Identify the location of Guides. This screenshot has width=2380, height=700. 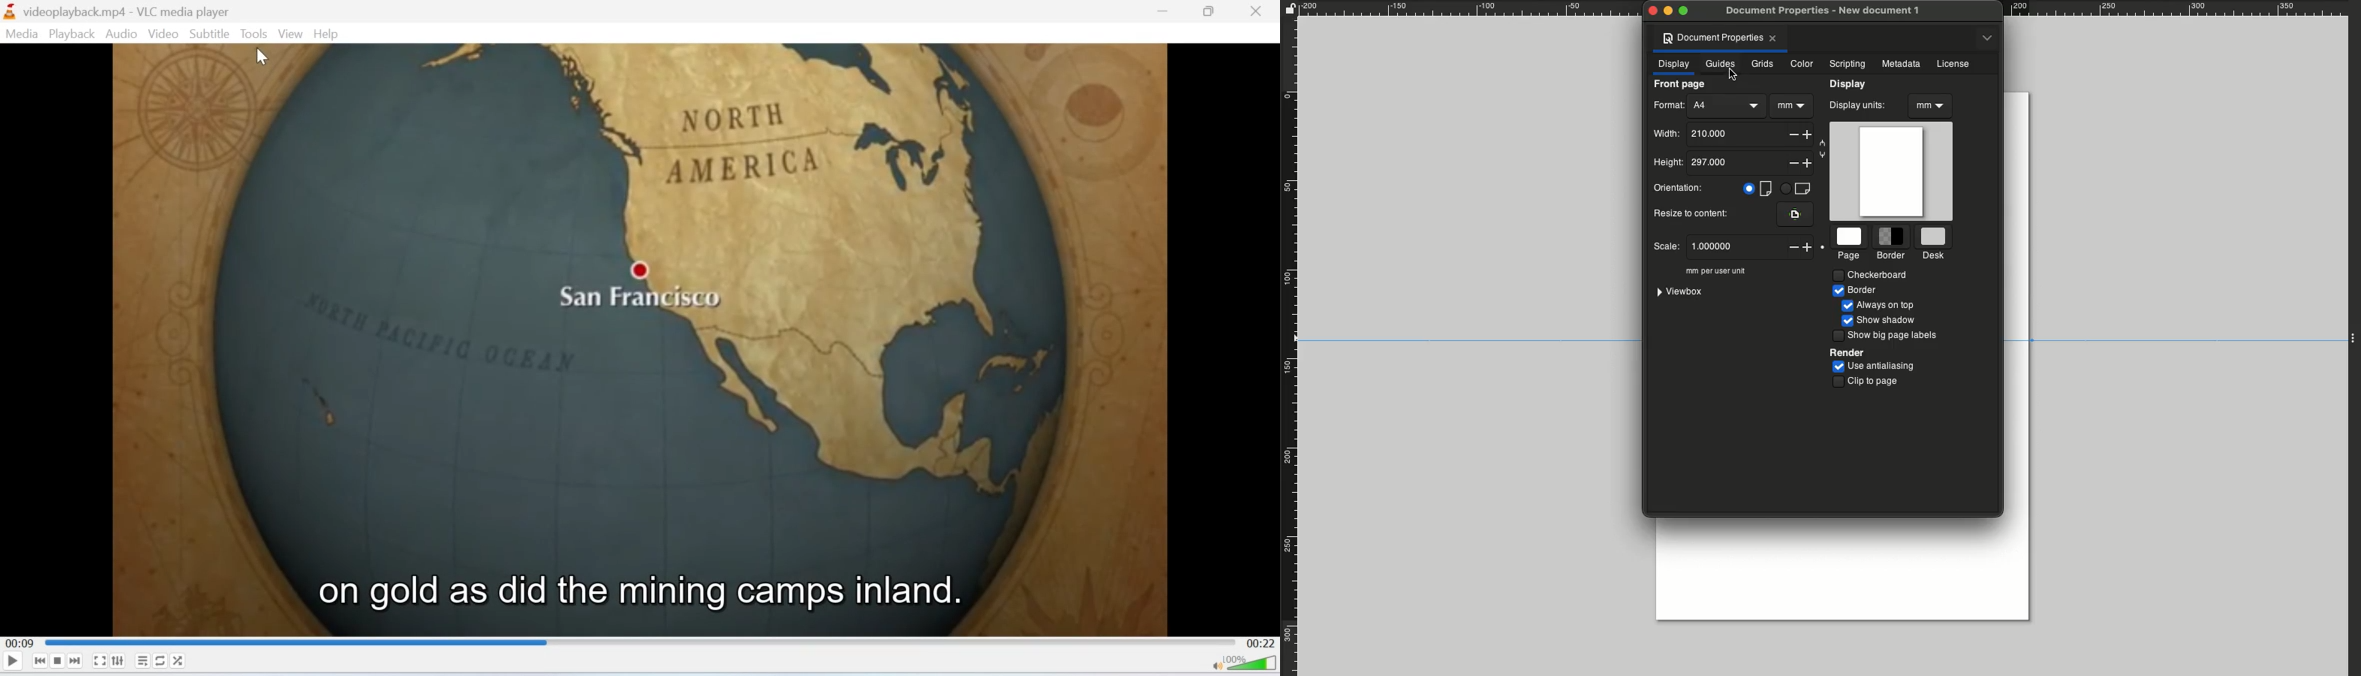
(1720, 64).